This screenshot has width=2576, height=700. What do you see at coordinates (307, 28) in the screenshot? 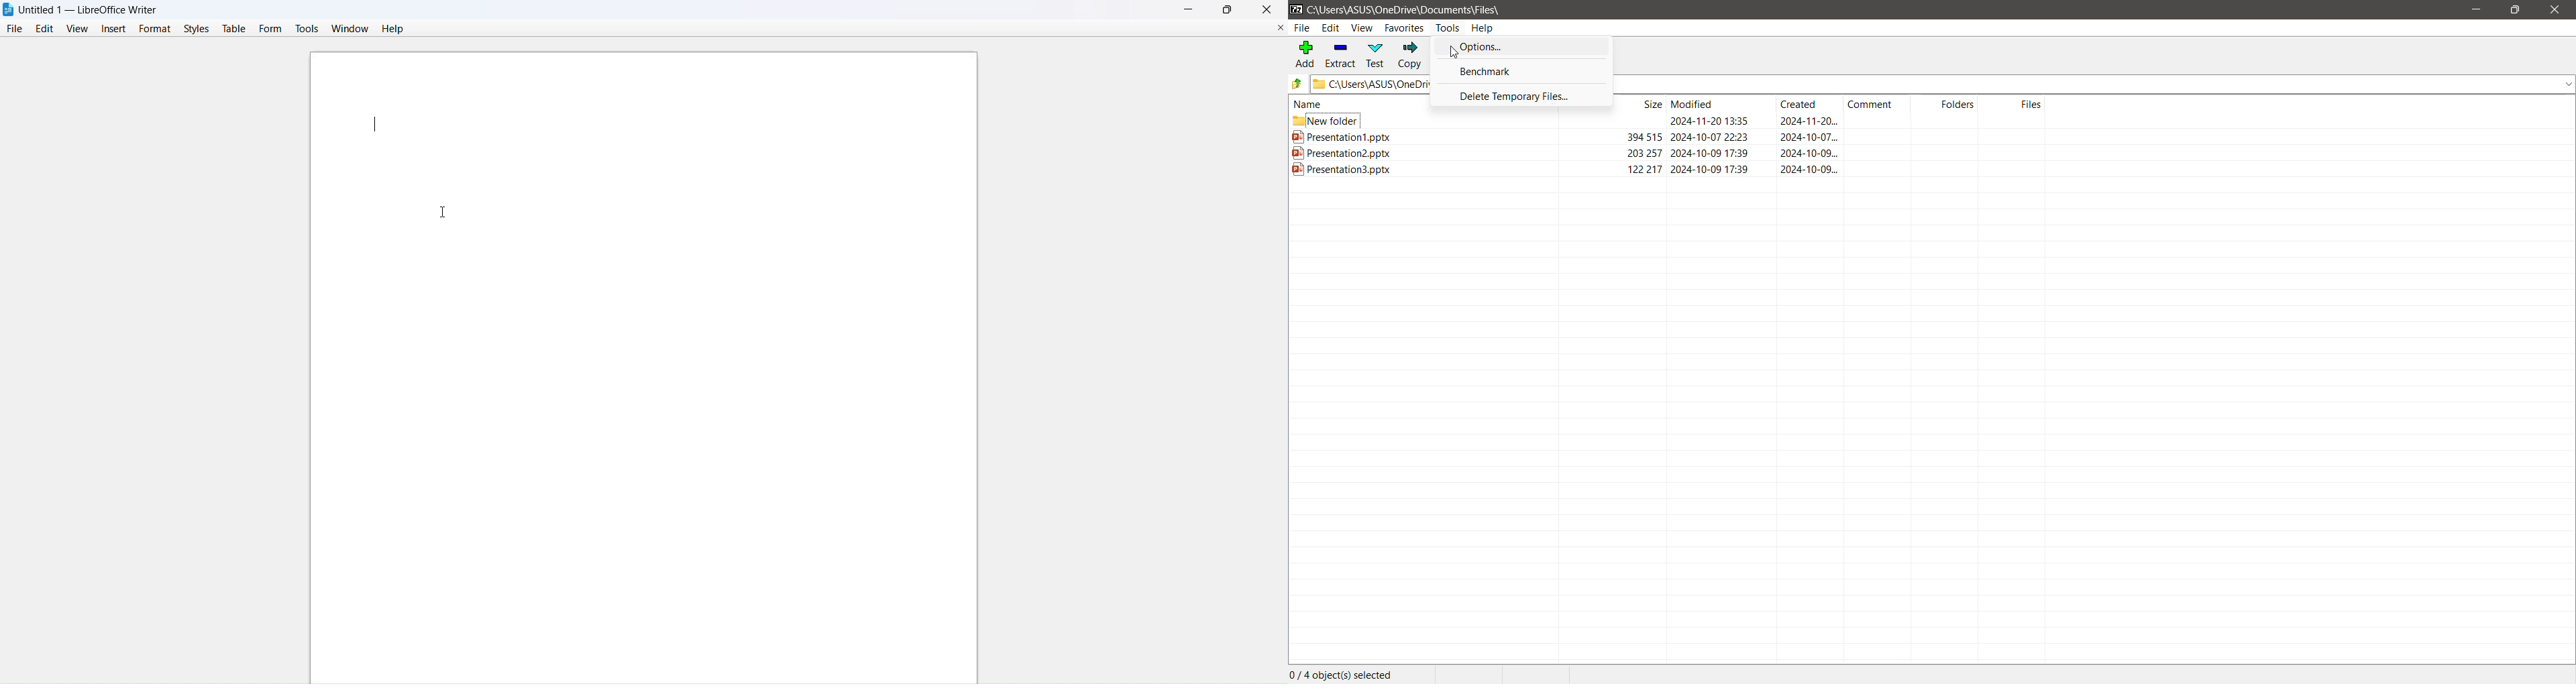
I see `tools` at bounding box center [307, 28].